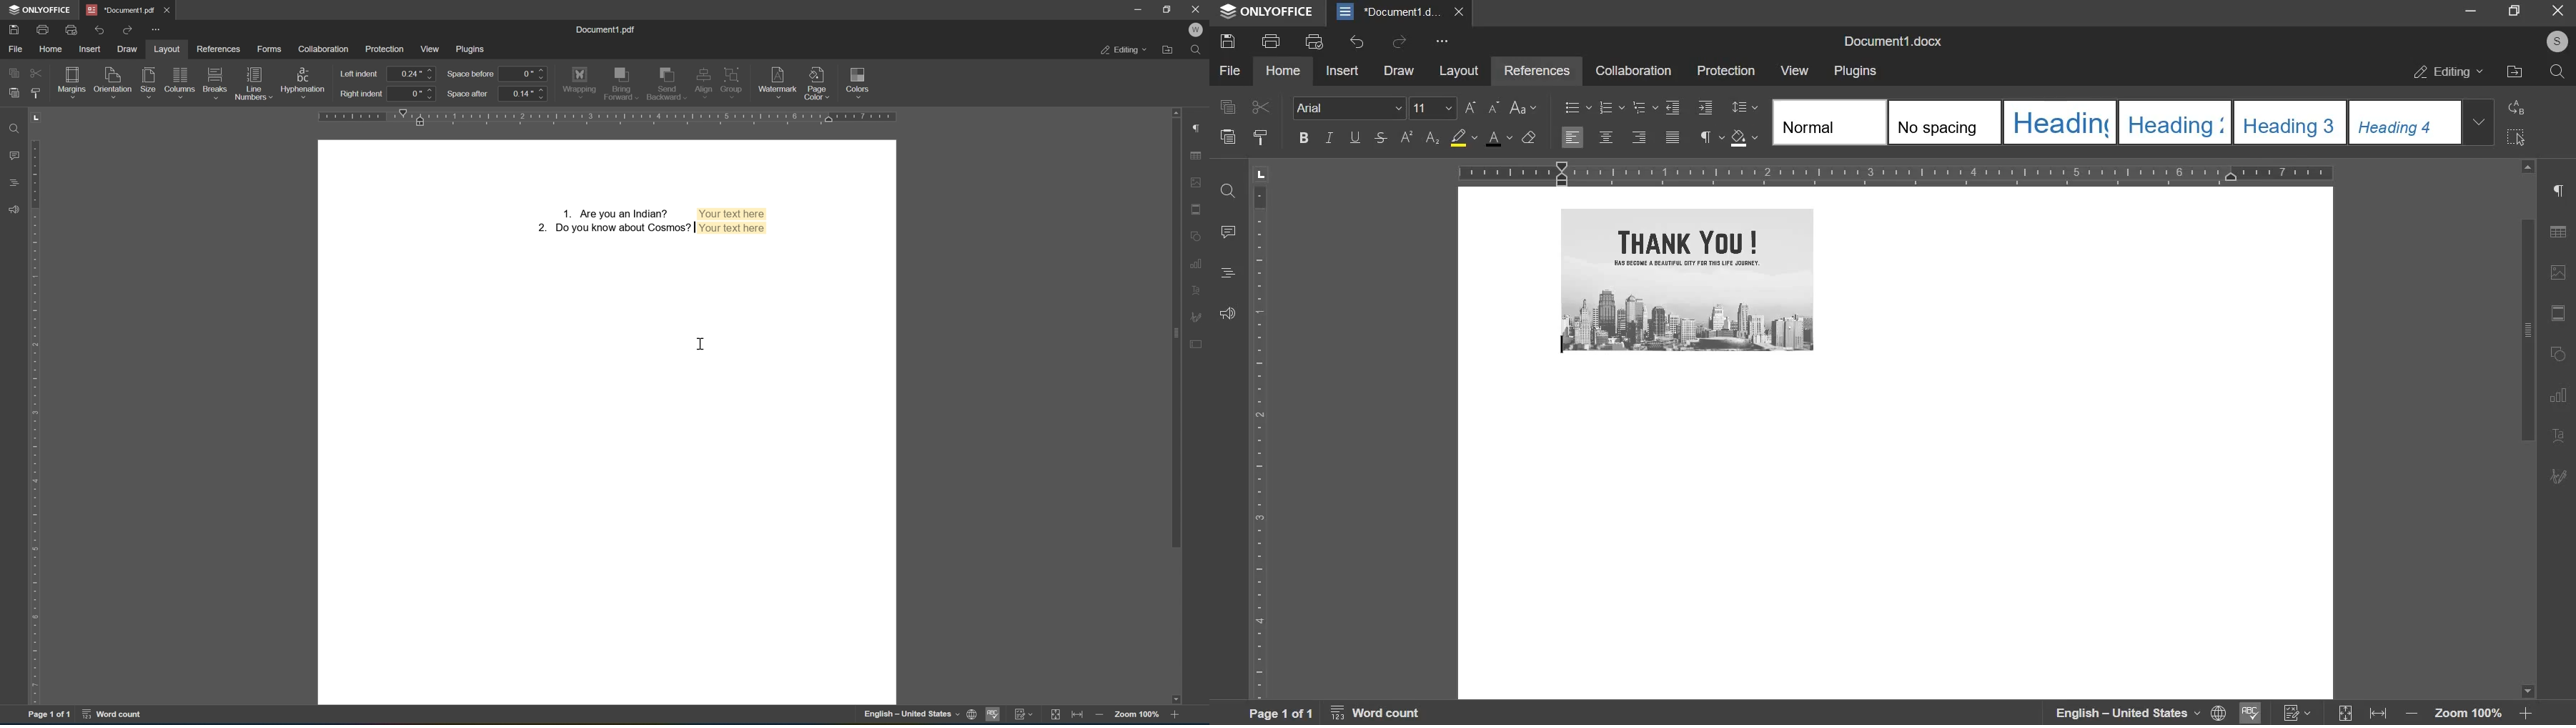  What do you see at coordinates (167, 8) in the screenshot?
I see `close` at bounding box center [167, 8].